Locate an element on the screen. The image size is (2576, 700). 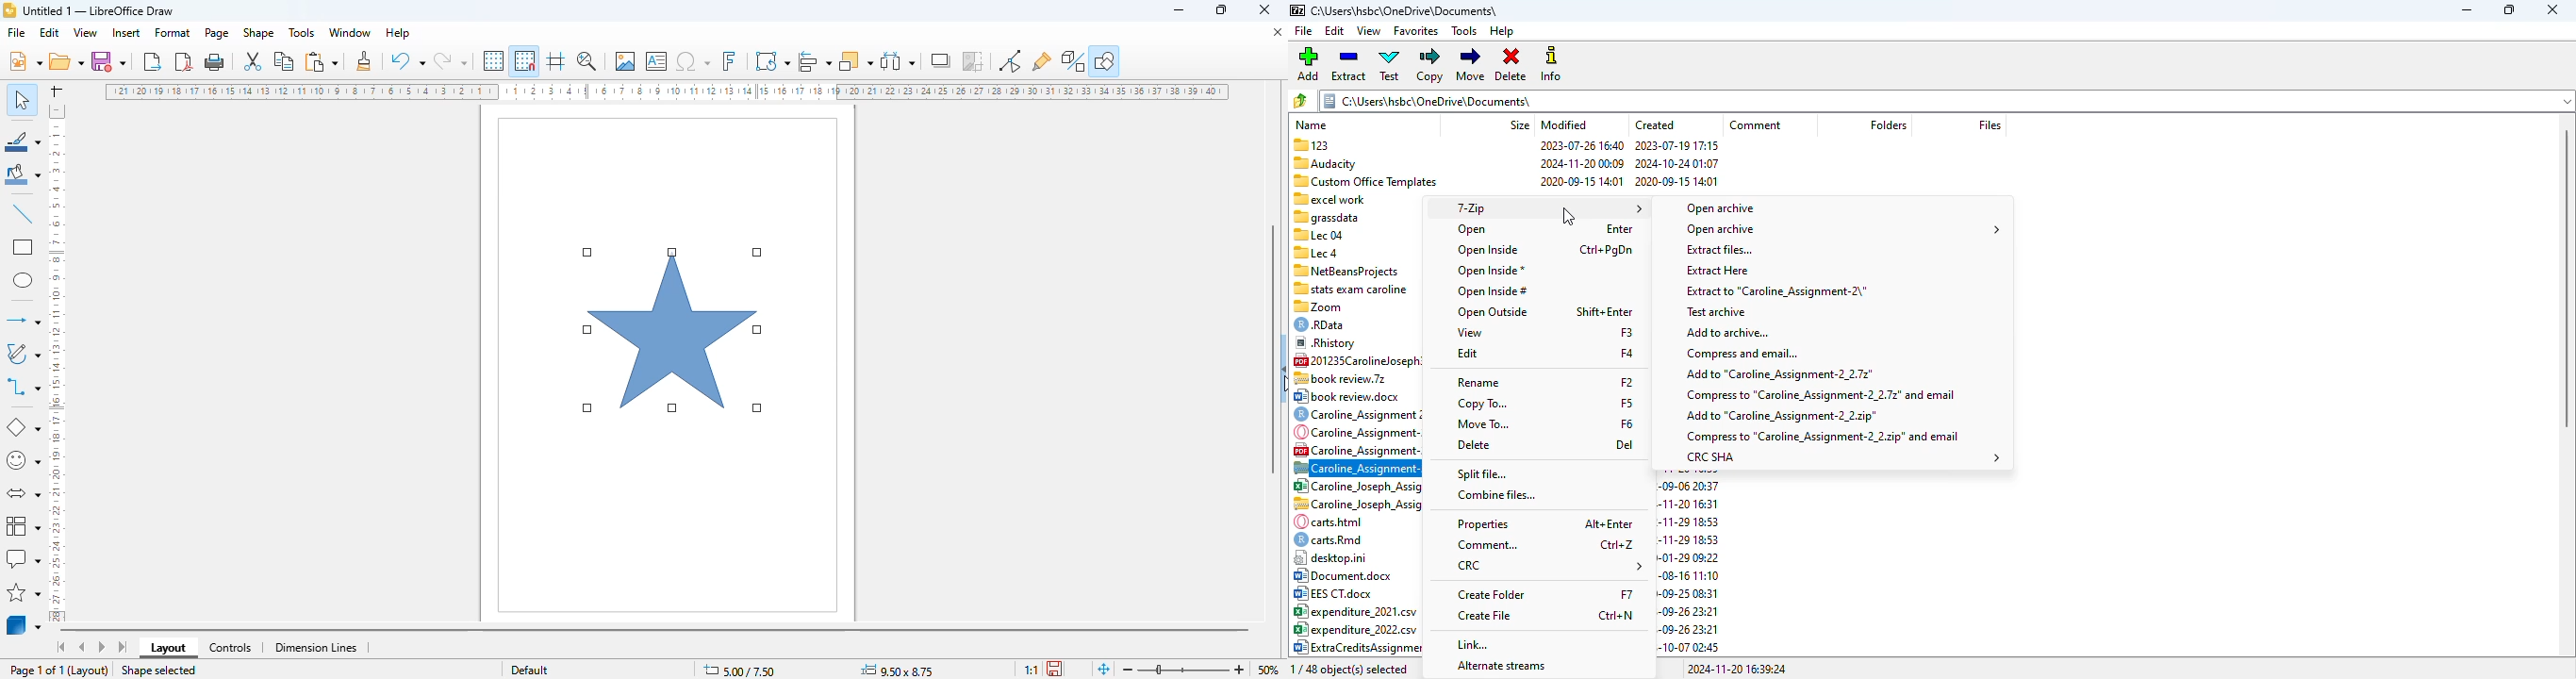
save is located at coordinates (108, 61).